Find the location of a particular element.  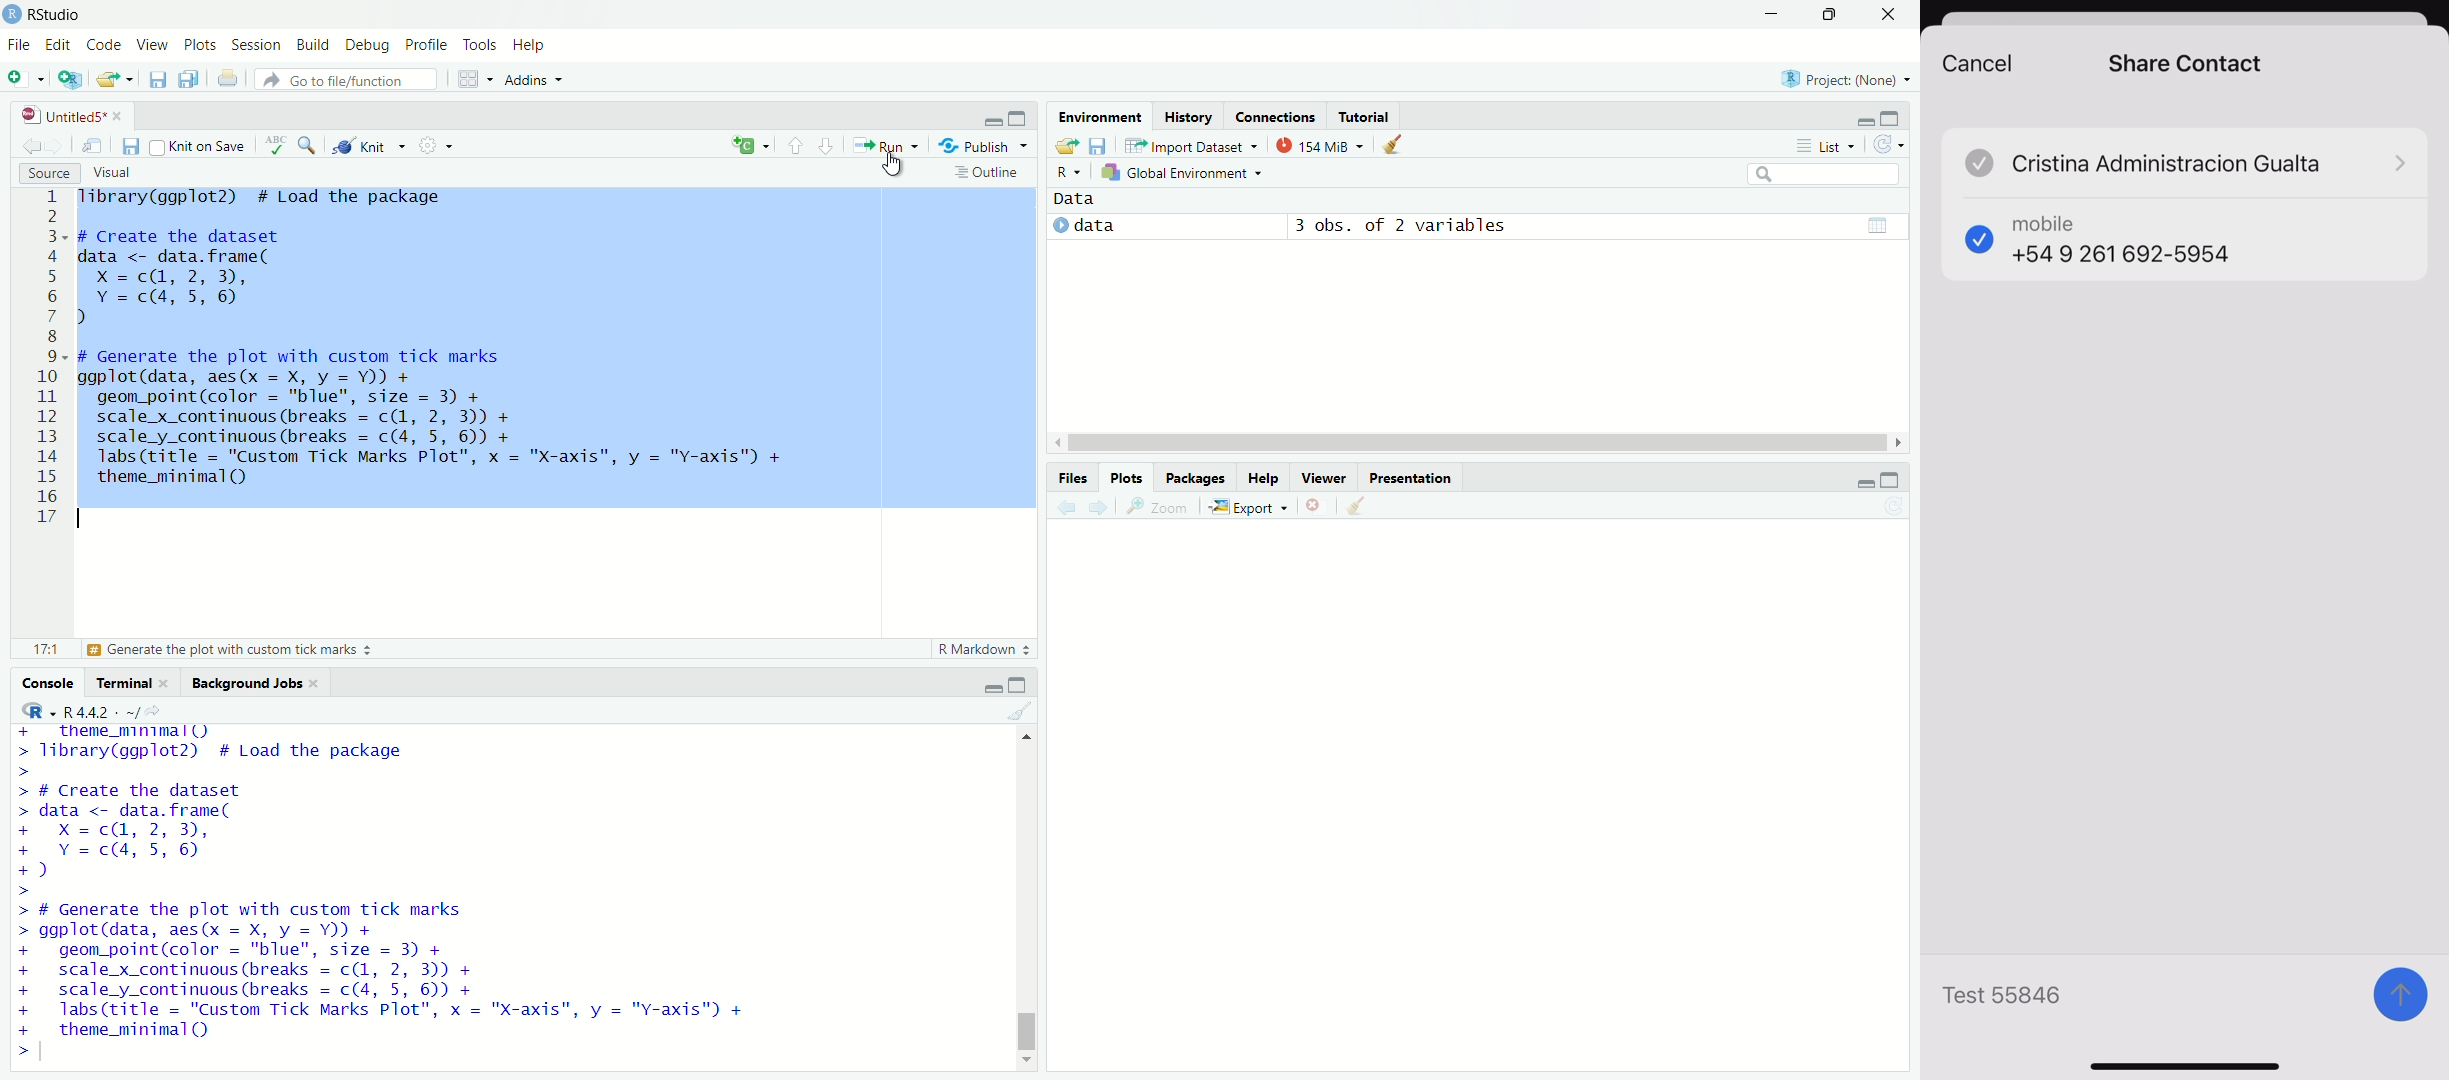

viewer is located at coordinates (1325, 476).